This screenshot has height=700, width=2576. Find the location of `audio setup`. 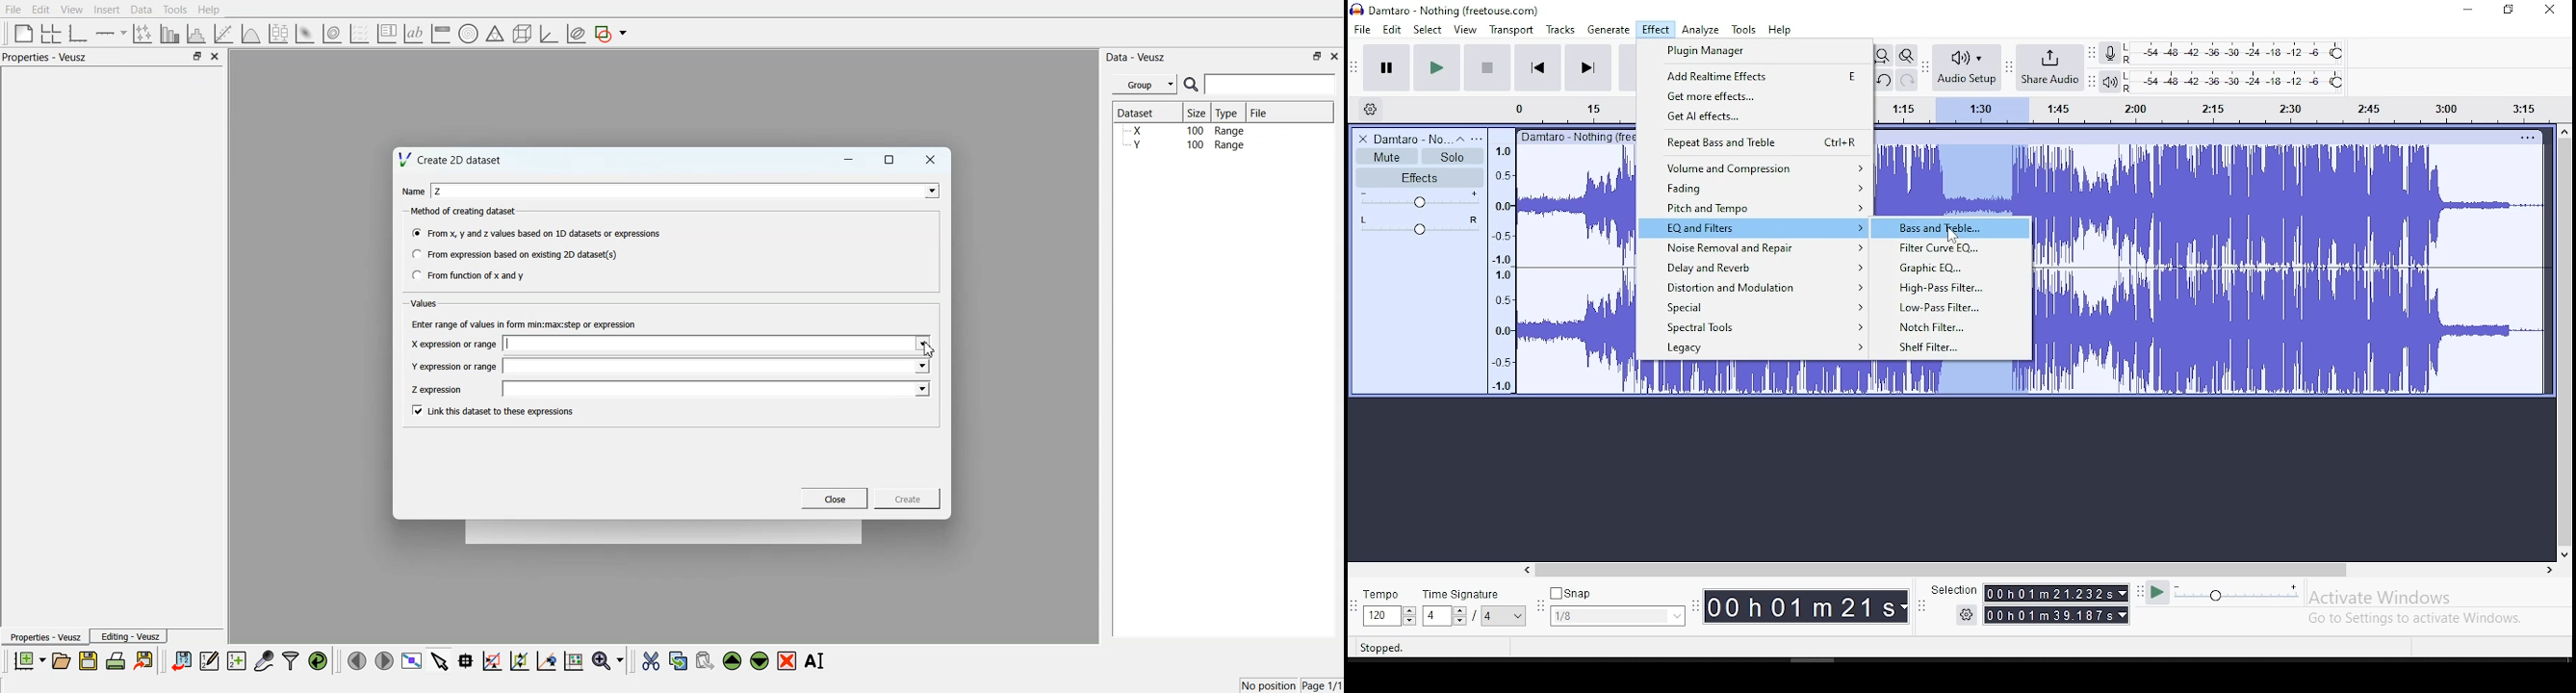

audio setup is located at coordinates (1966, 65).